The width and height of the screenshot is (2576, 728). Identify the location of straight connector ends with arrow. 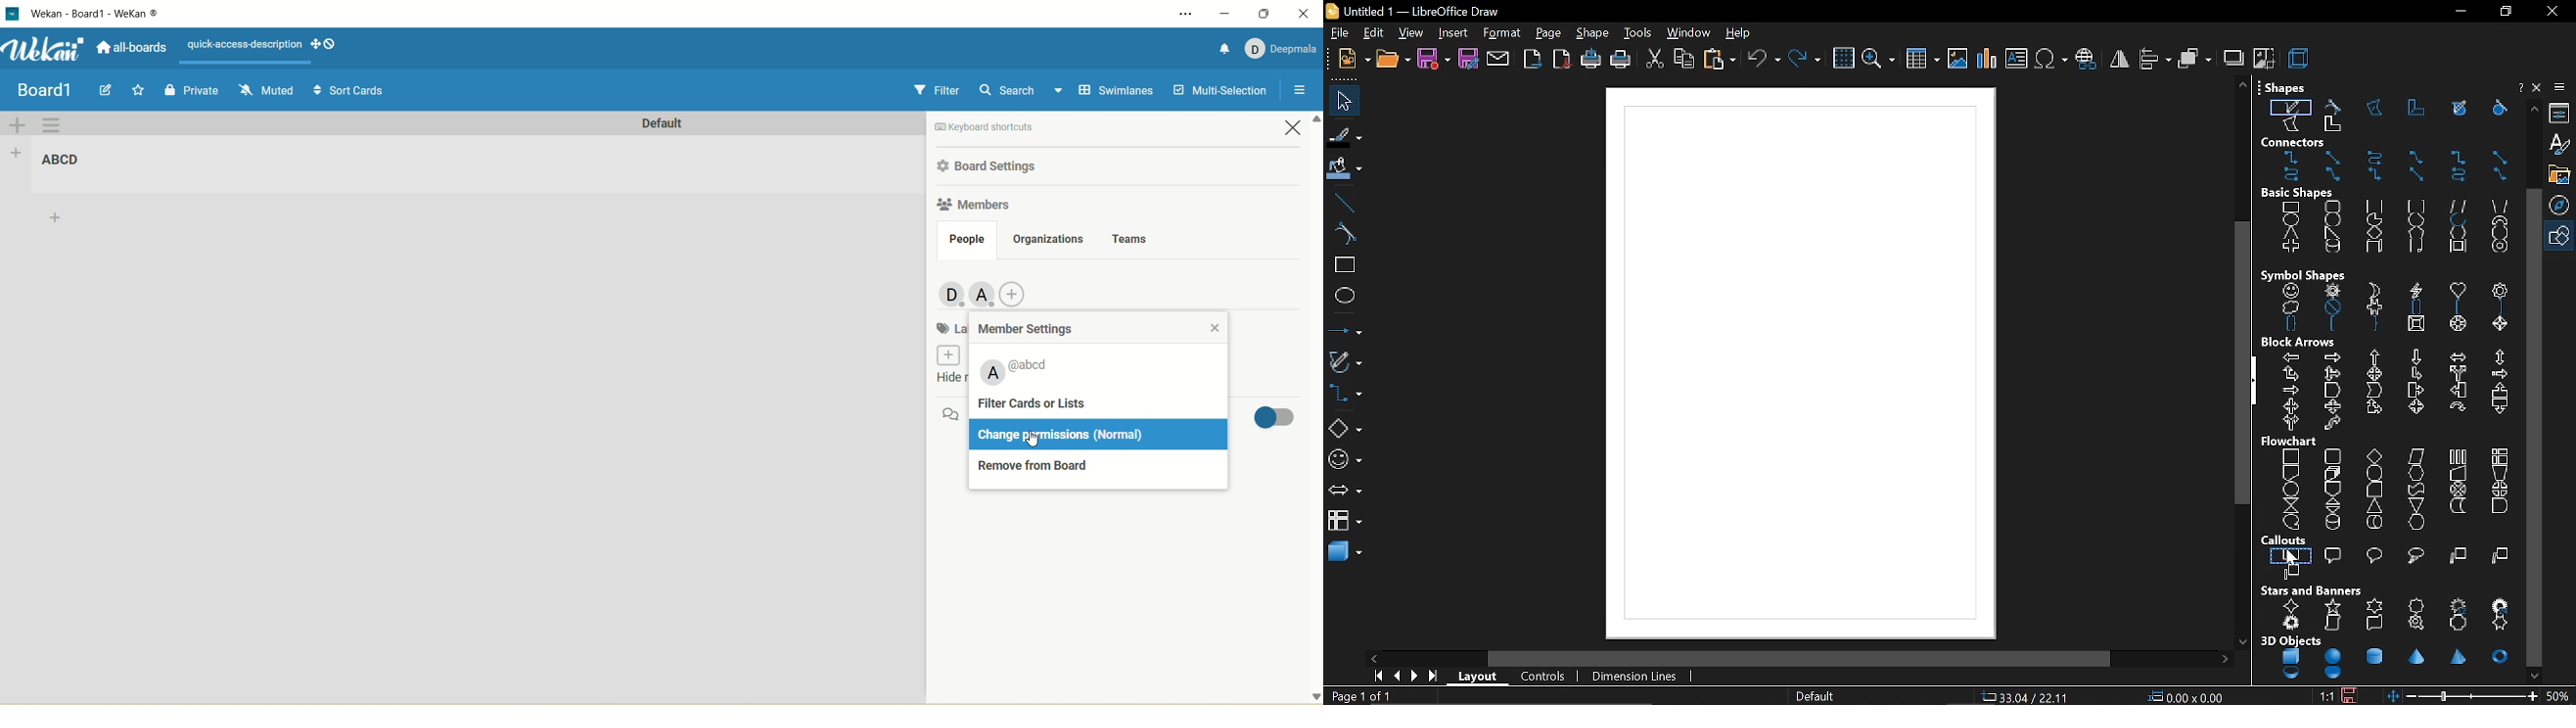
(2331, 157).